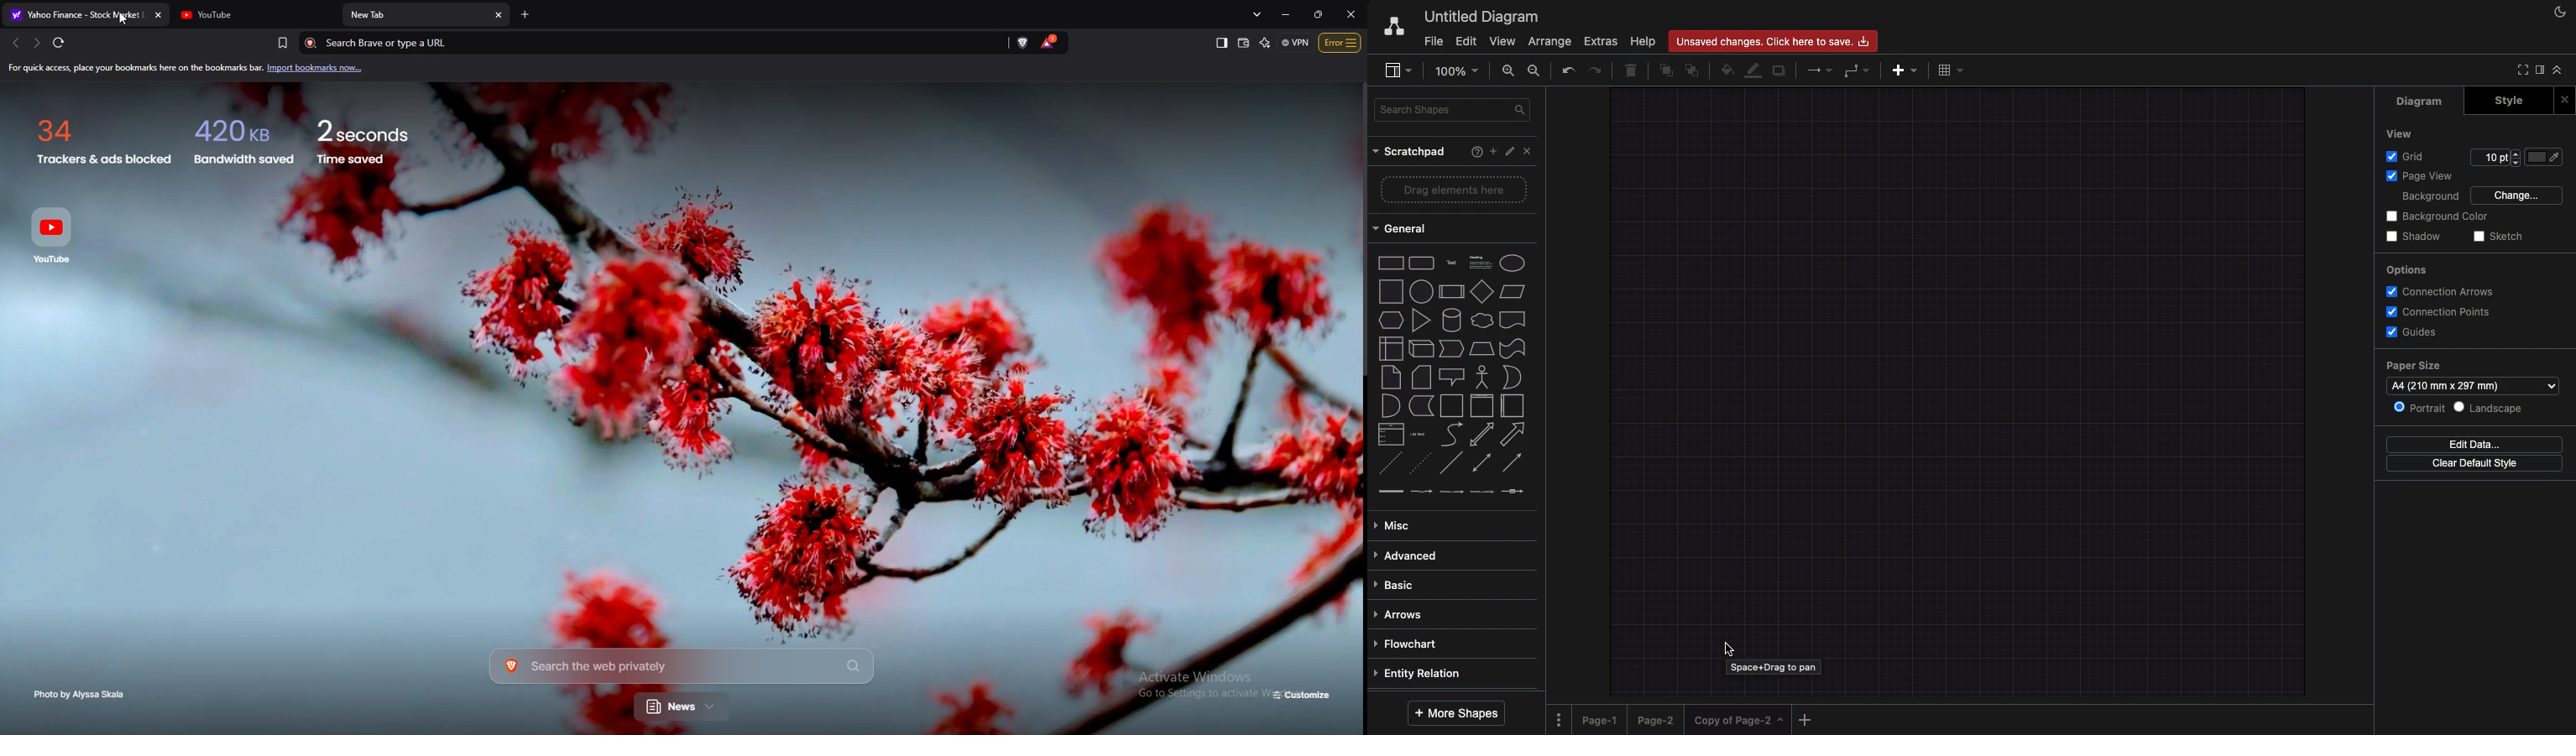  Describe the element at coordinates (1818, 70) in the screenshot. I see `Arrow` at that location.